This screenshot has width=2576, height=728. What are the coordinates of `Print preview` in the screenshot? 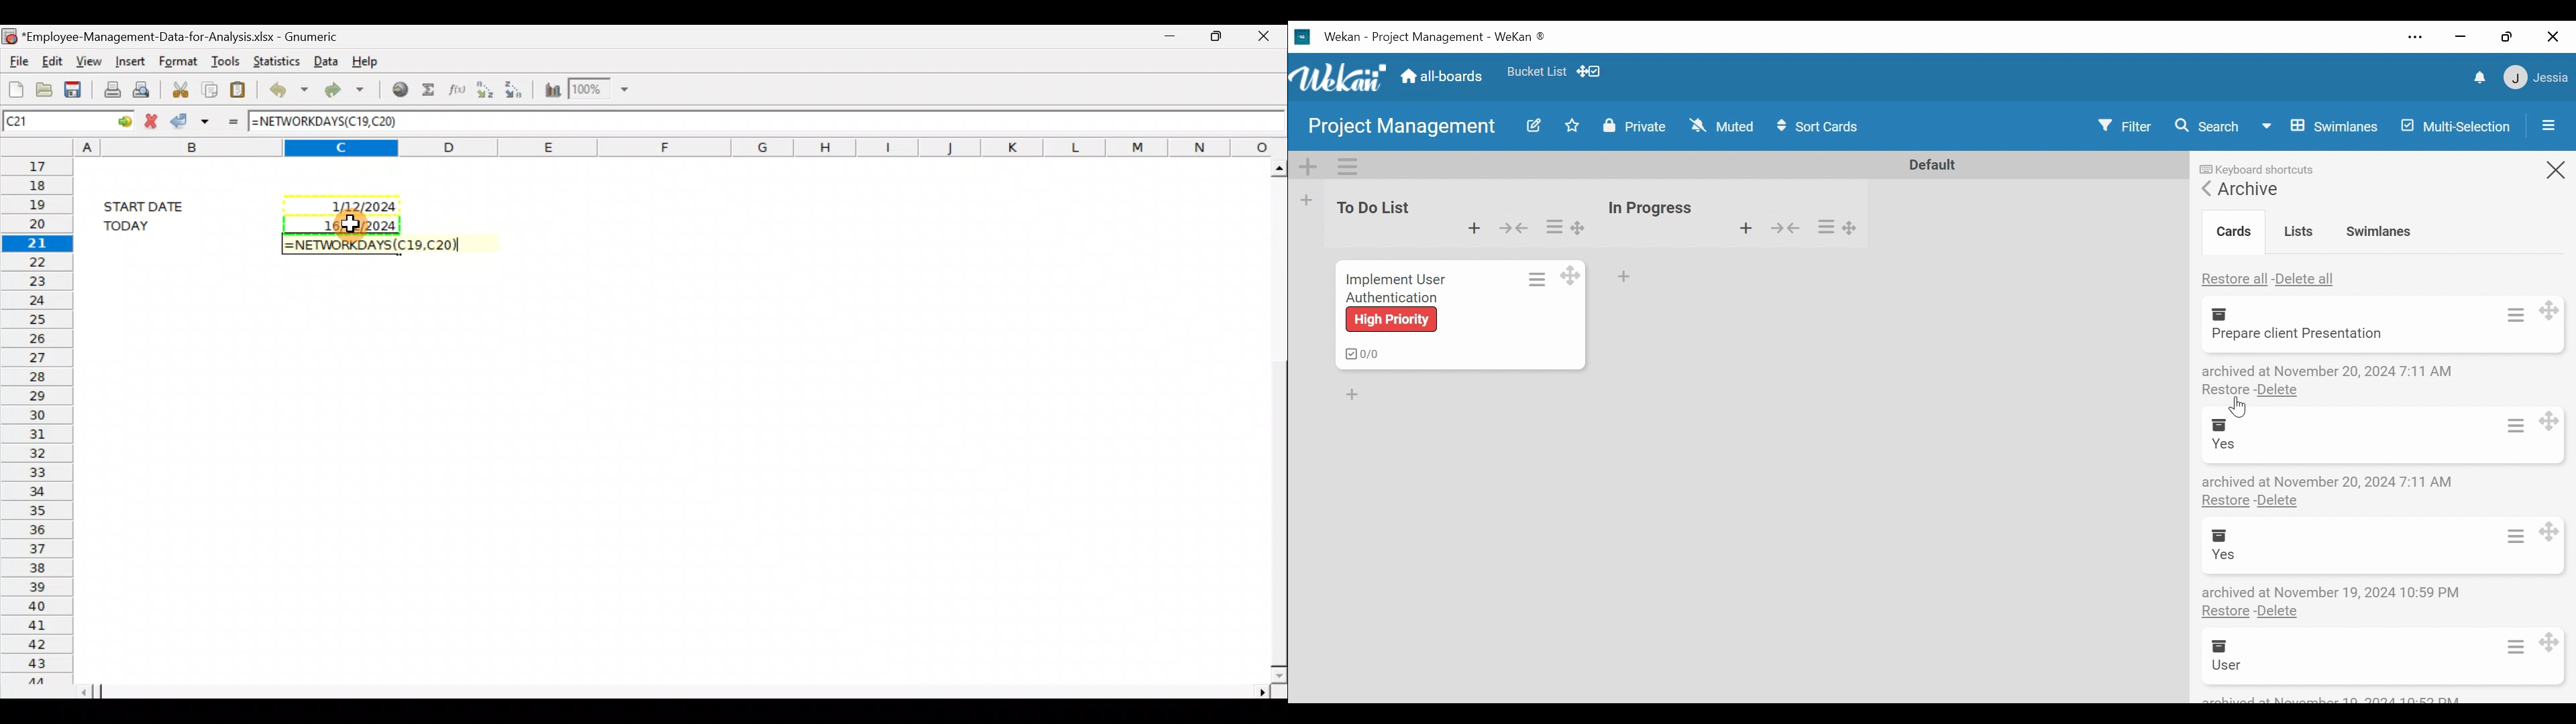 It's located at (146, 88).